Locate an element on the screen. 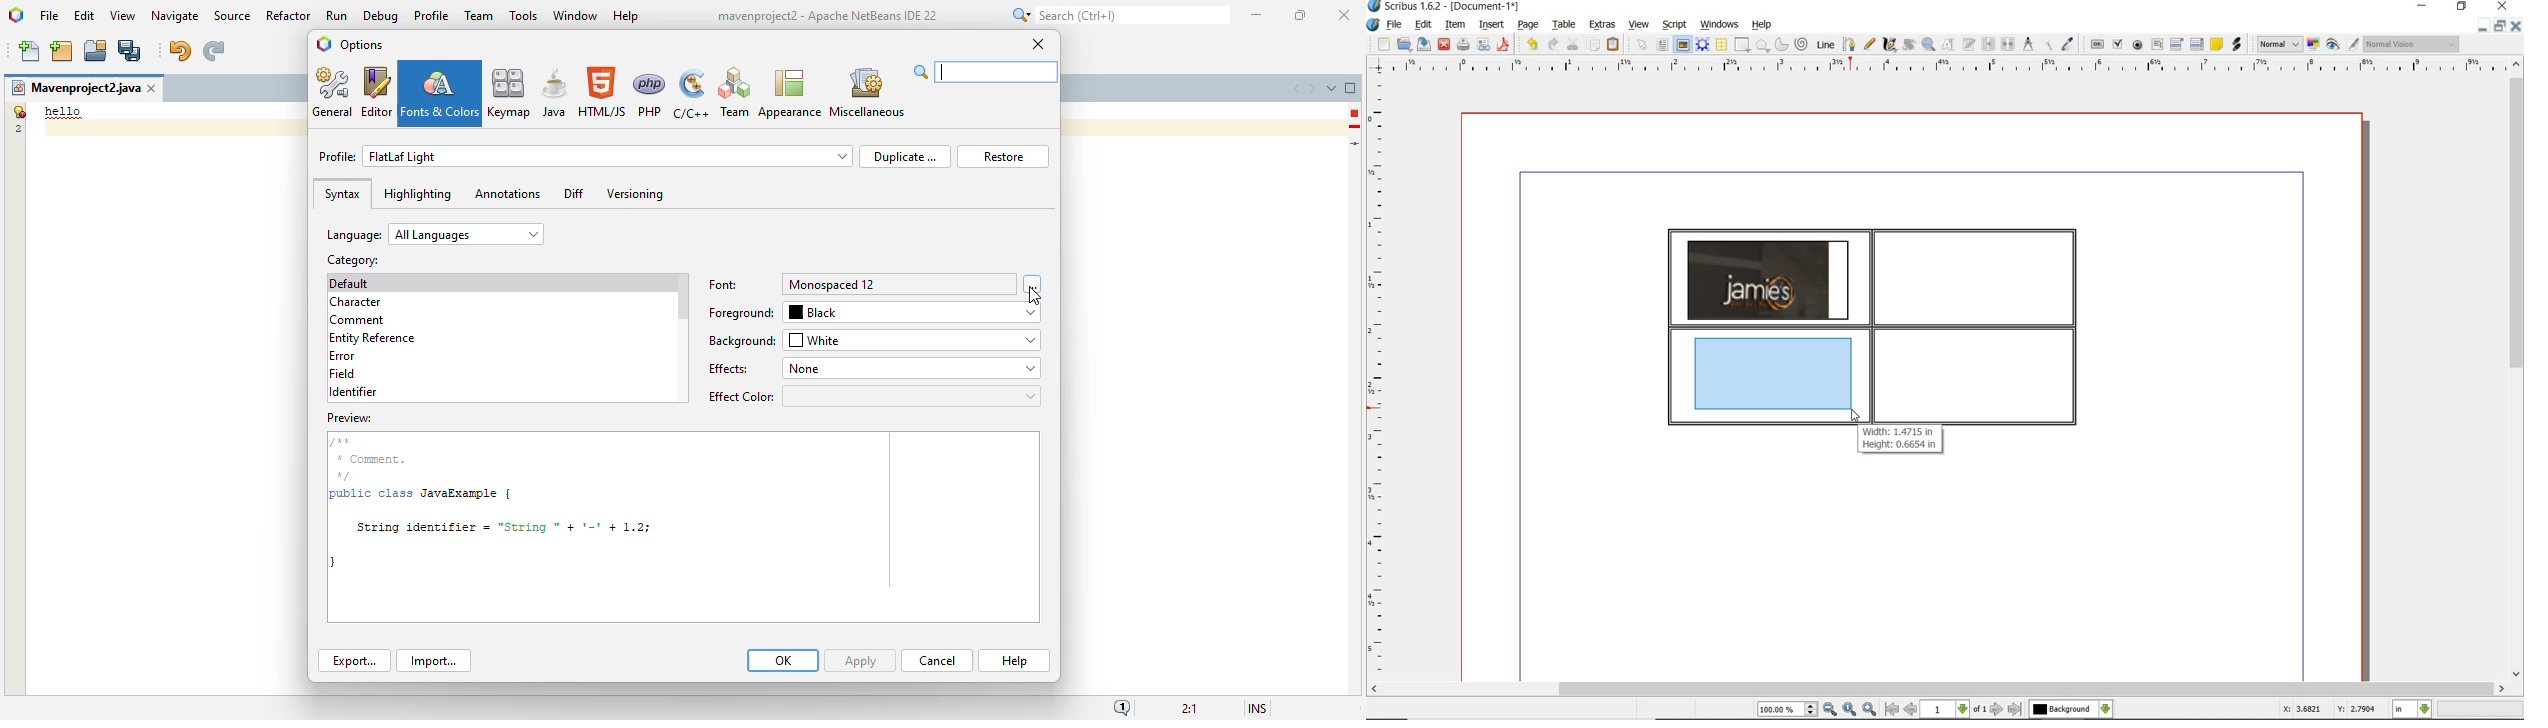 This screenshot has height=728, width=2548. scrollbar is located at coordinates (2516, 370).